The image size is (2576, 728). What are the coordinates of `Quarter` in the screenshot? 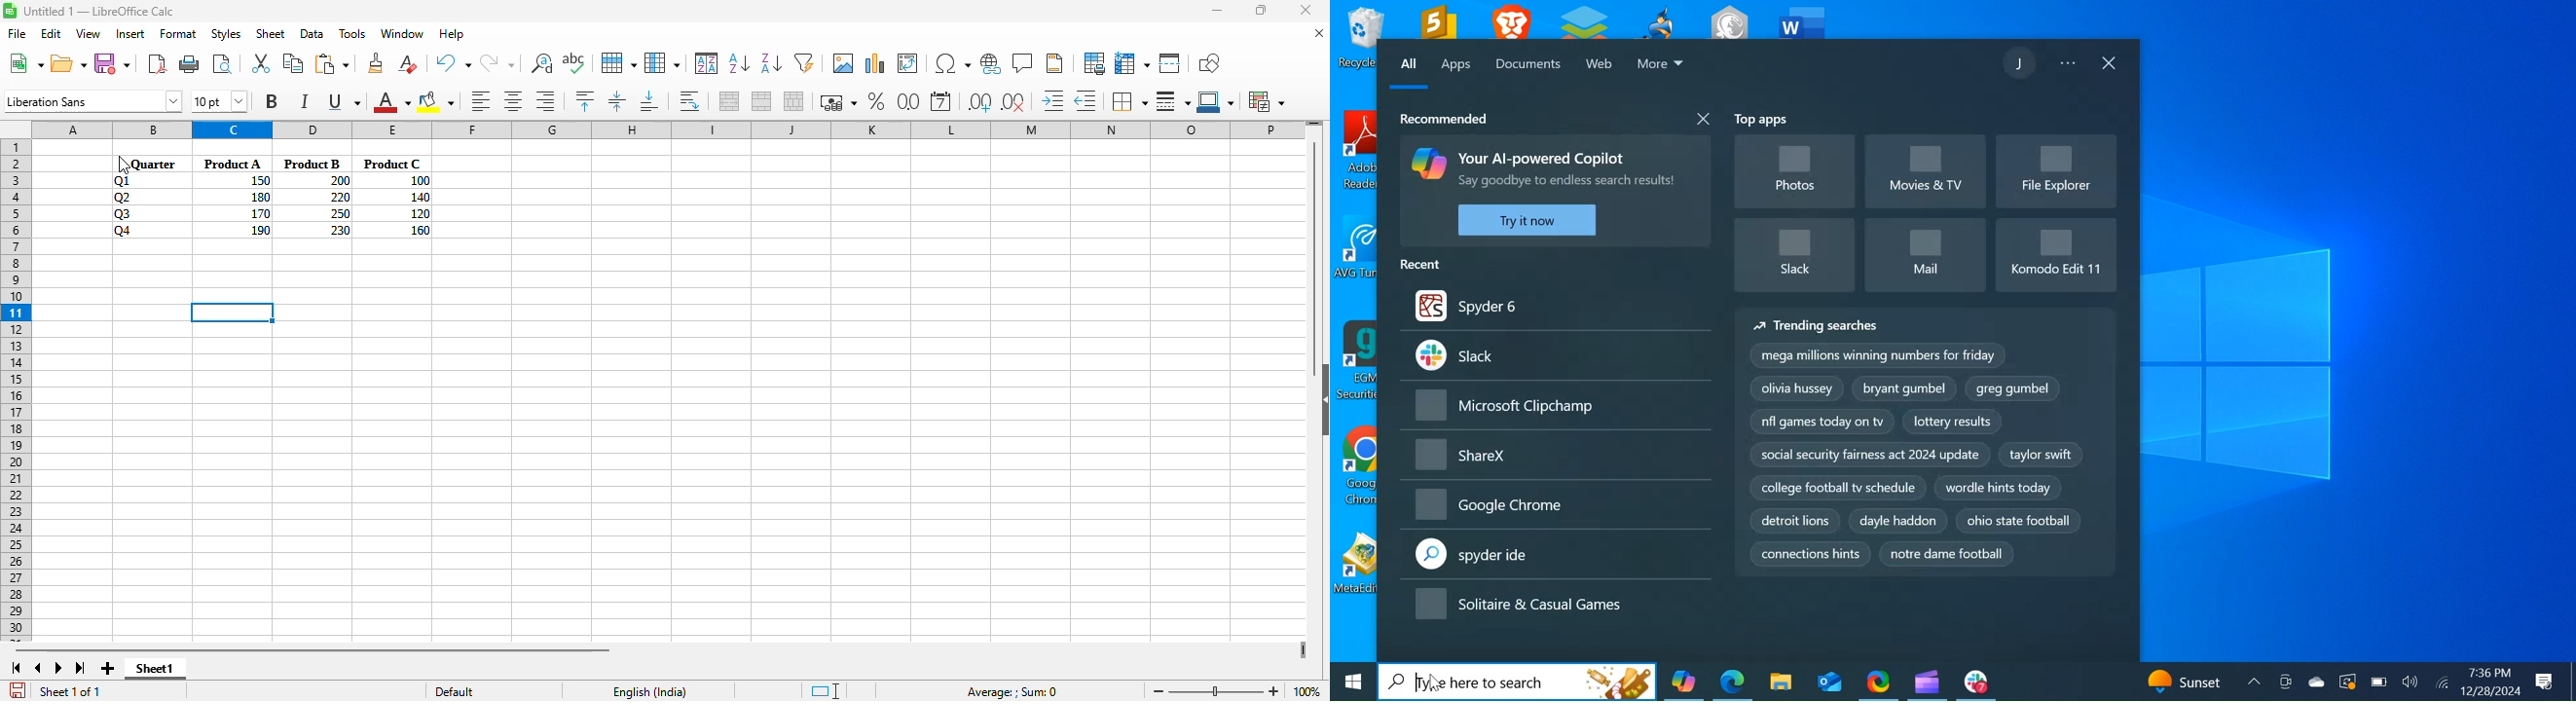 It's located at (154, 164).